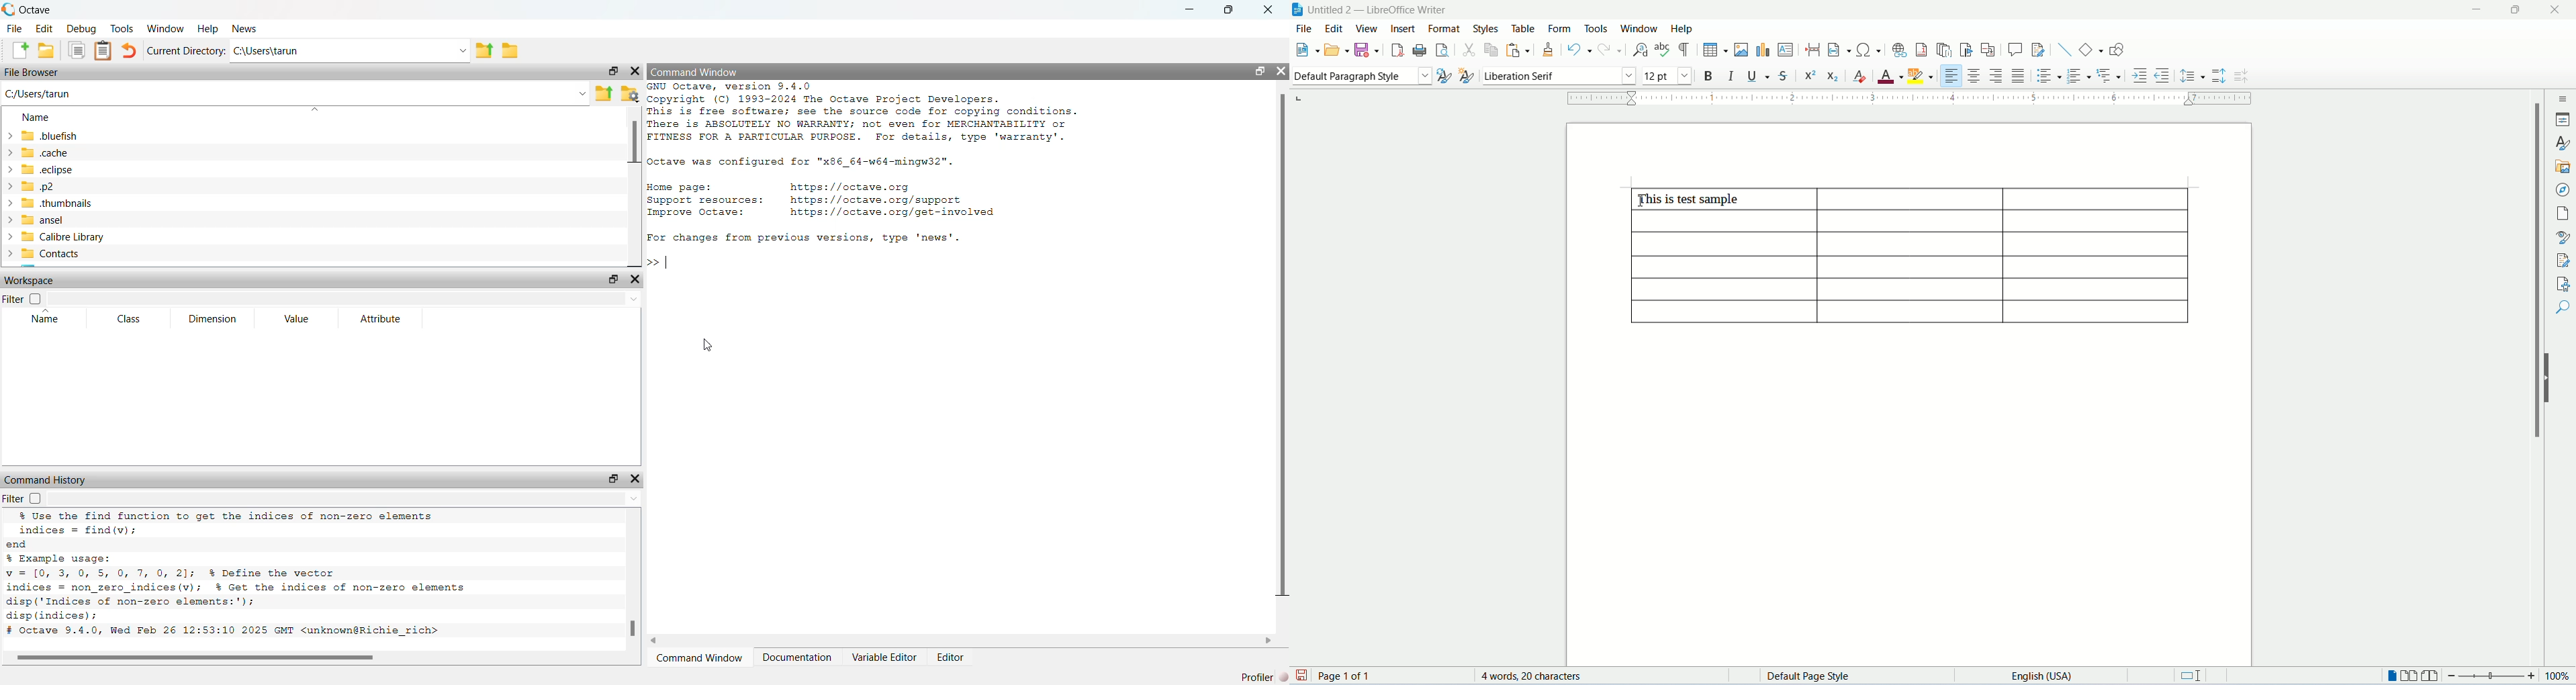 The width and height of the screenshot is (2576, 700). I want to click on italic, so click(1732, 76).